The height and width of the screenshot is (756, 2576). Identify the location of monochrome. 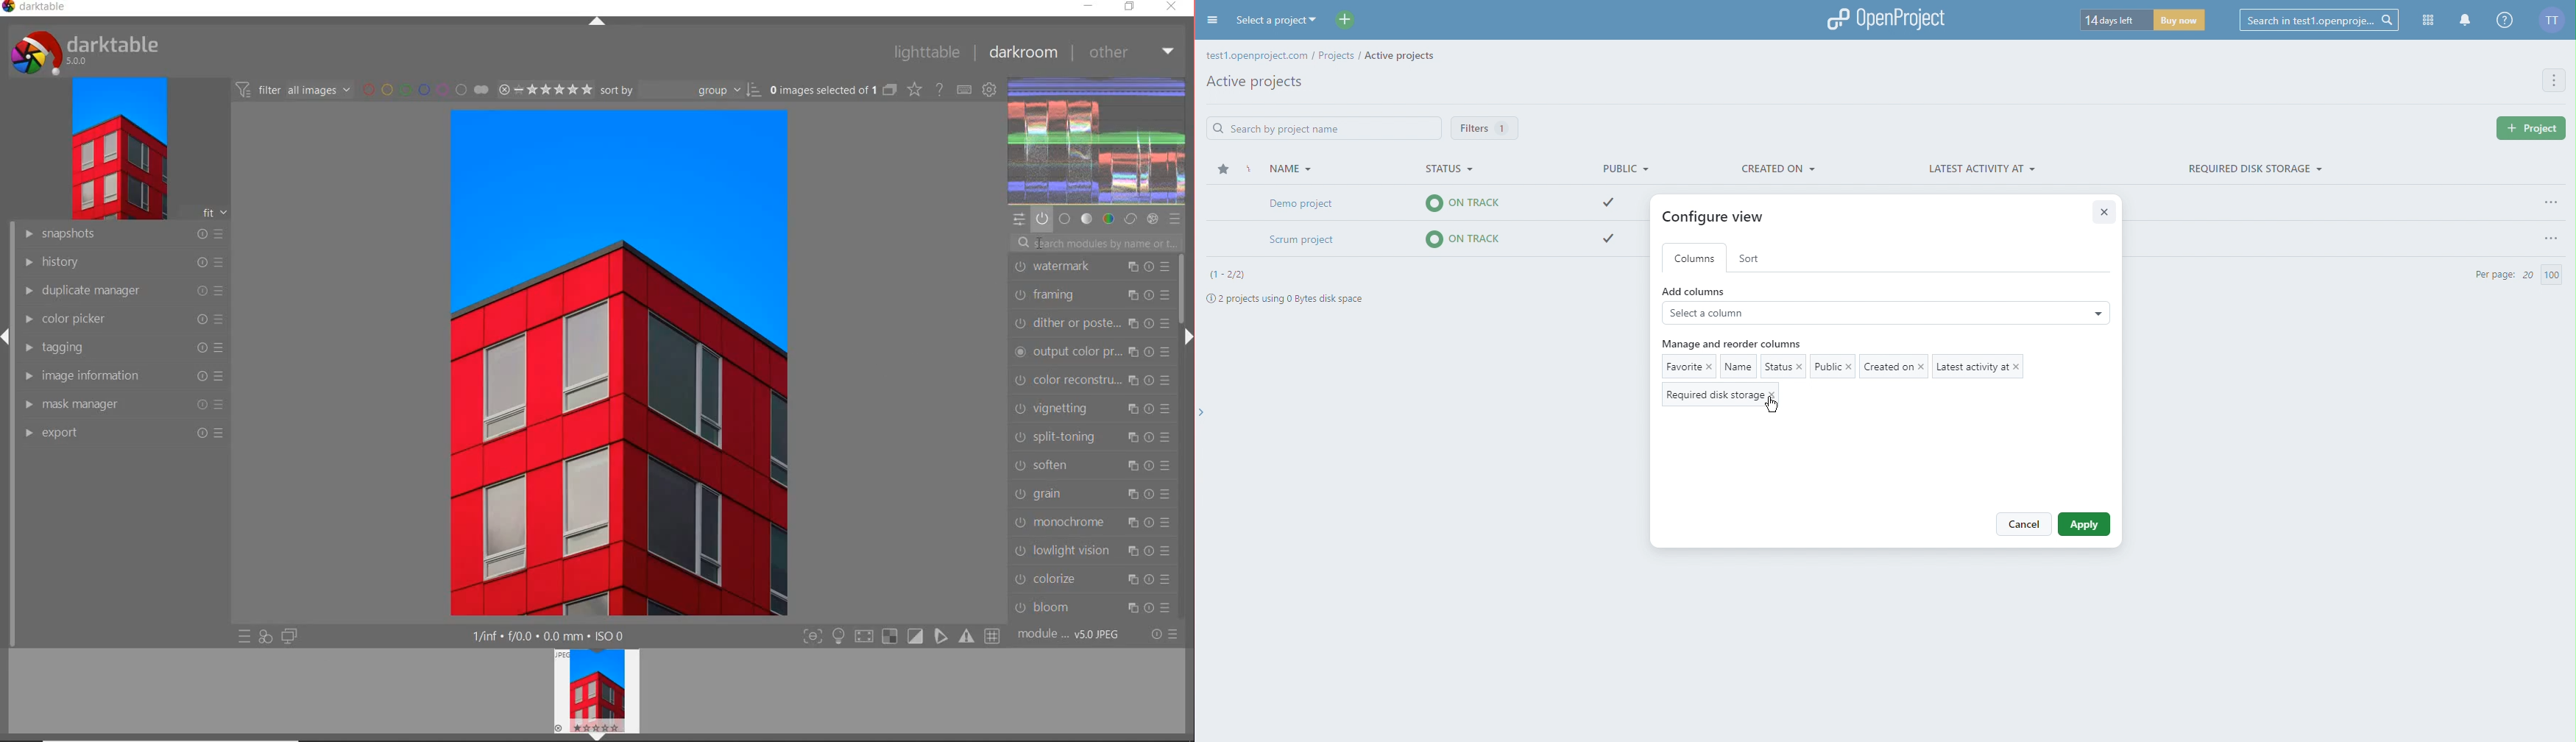
(1092, 523).